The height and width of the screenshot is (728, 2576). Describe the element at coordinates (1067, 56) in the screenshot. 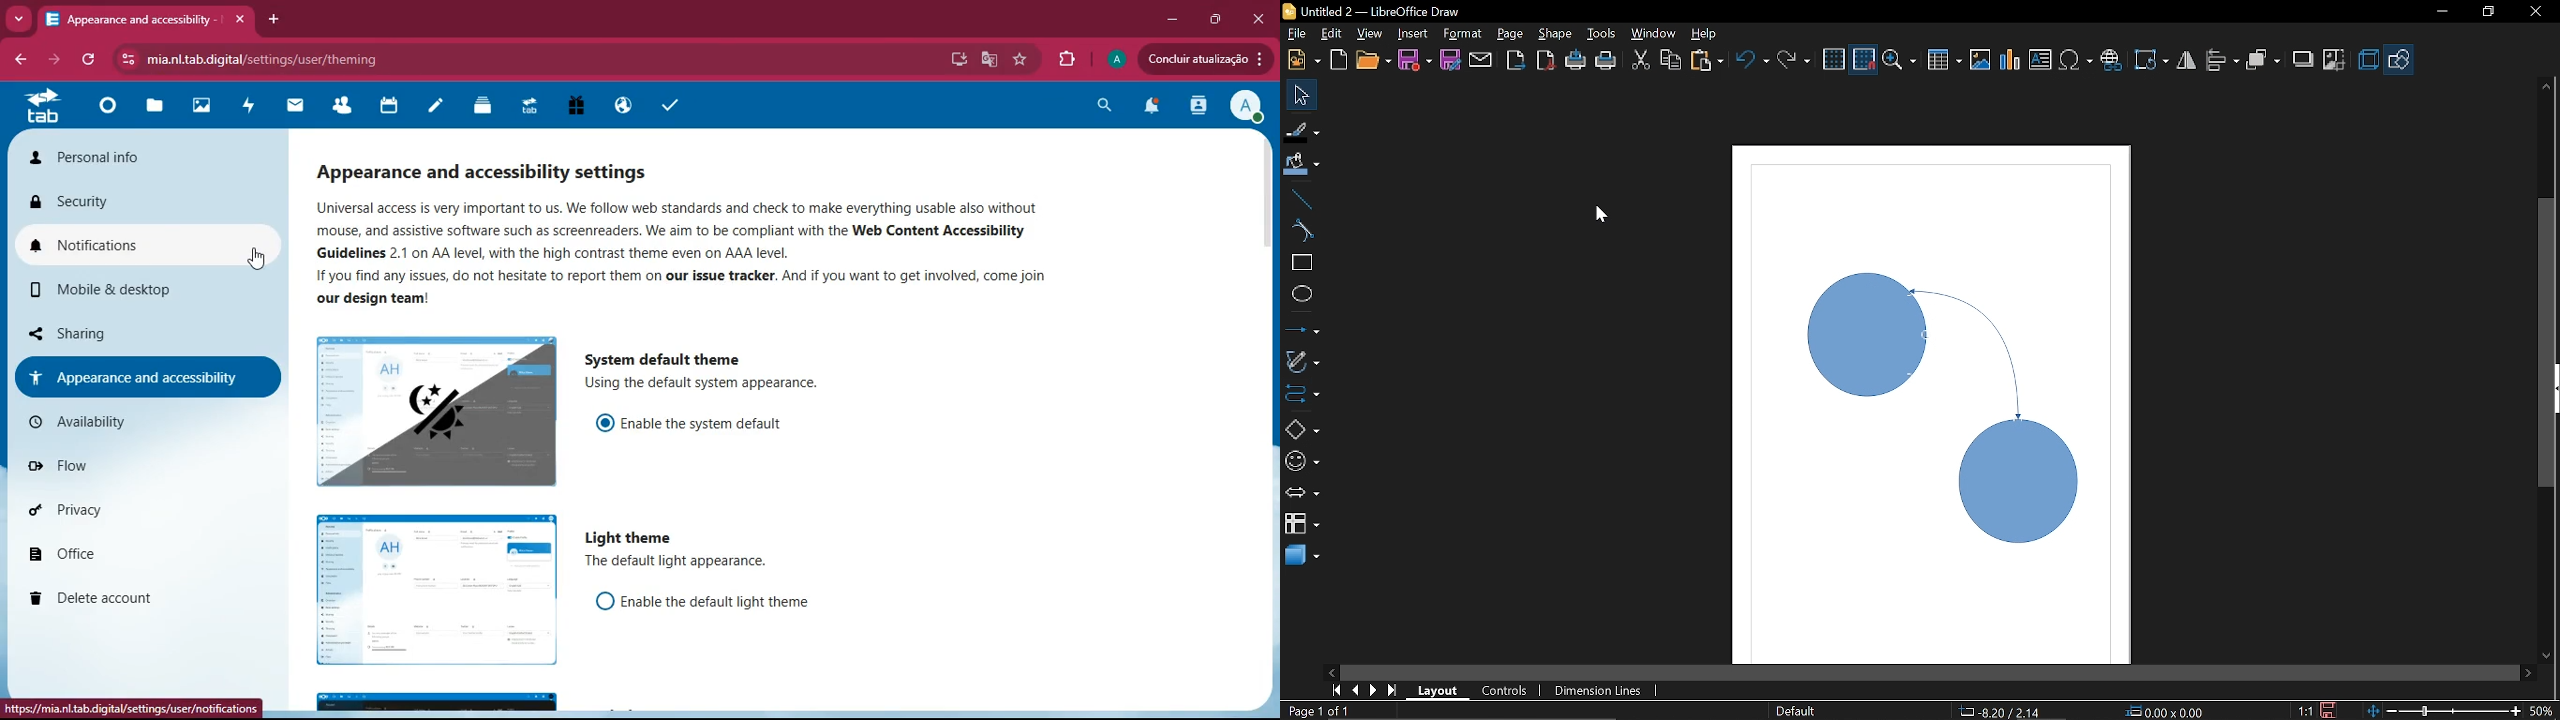

I see `extension` at that location.